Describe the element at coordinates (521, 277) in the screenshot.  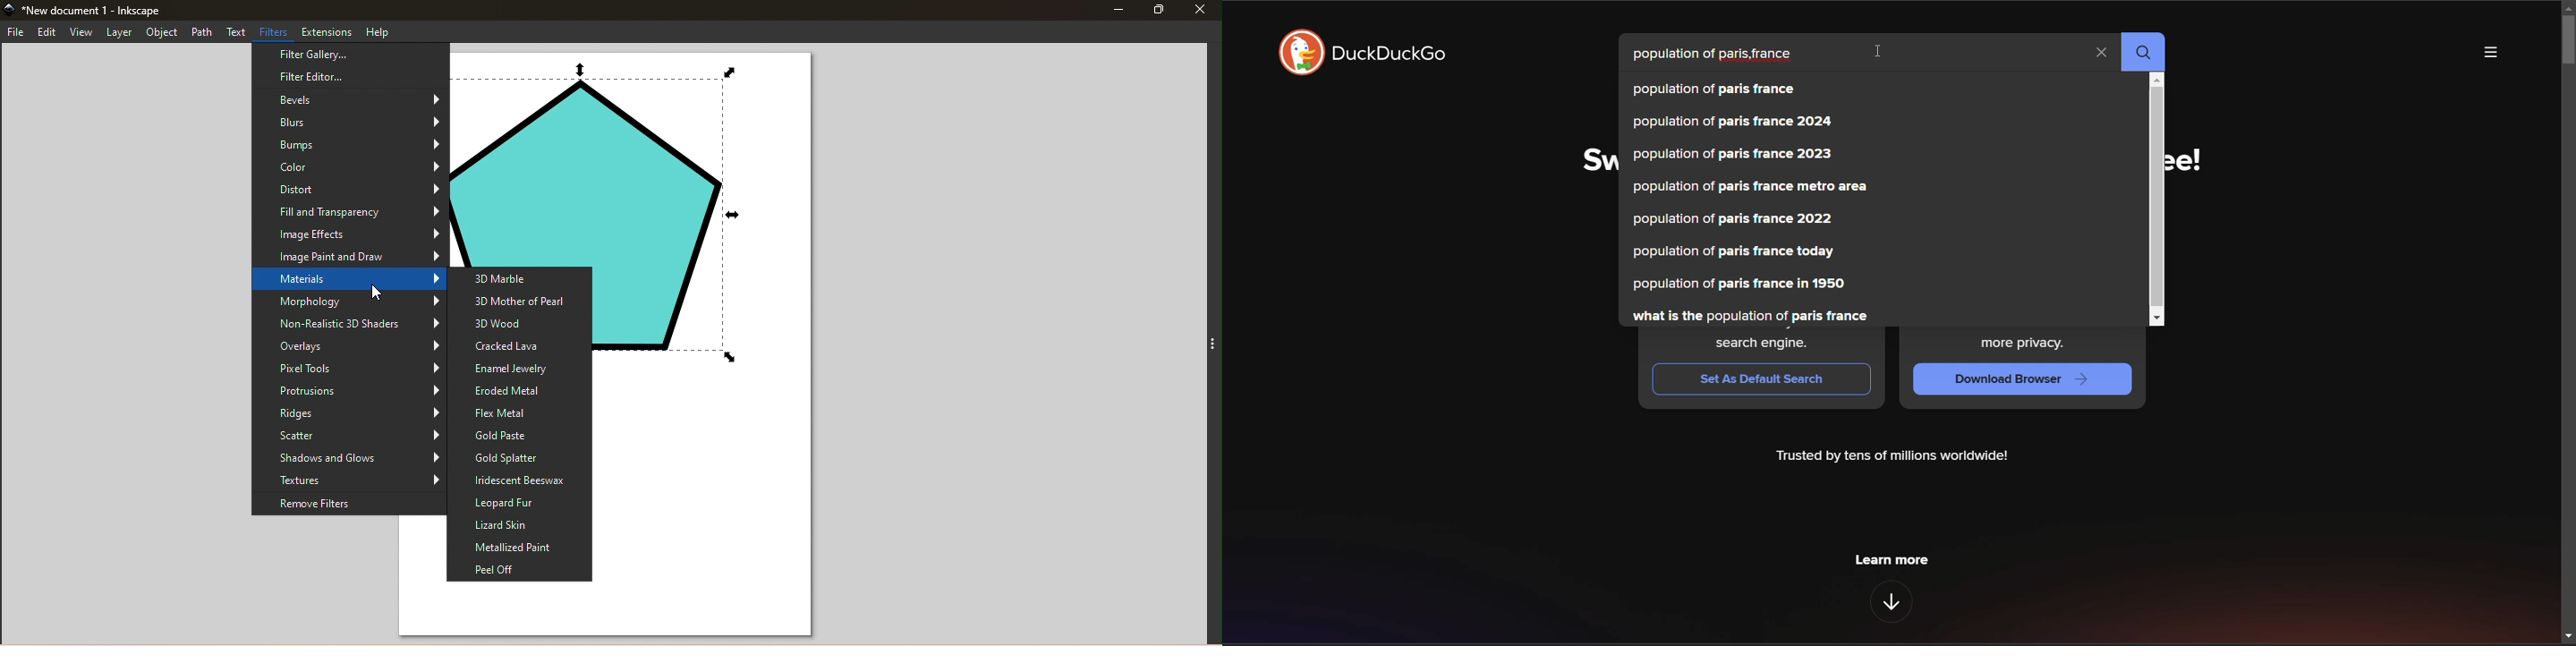
I see `3D Marble` at that location.